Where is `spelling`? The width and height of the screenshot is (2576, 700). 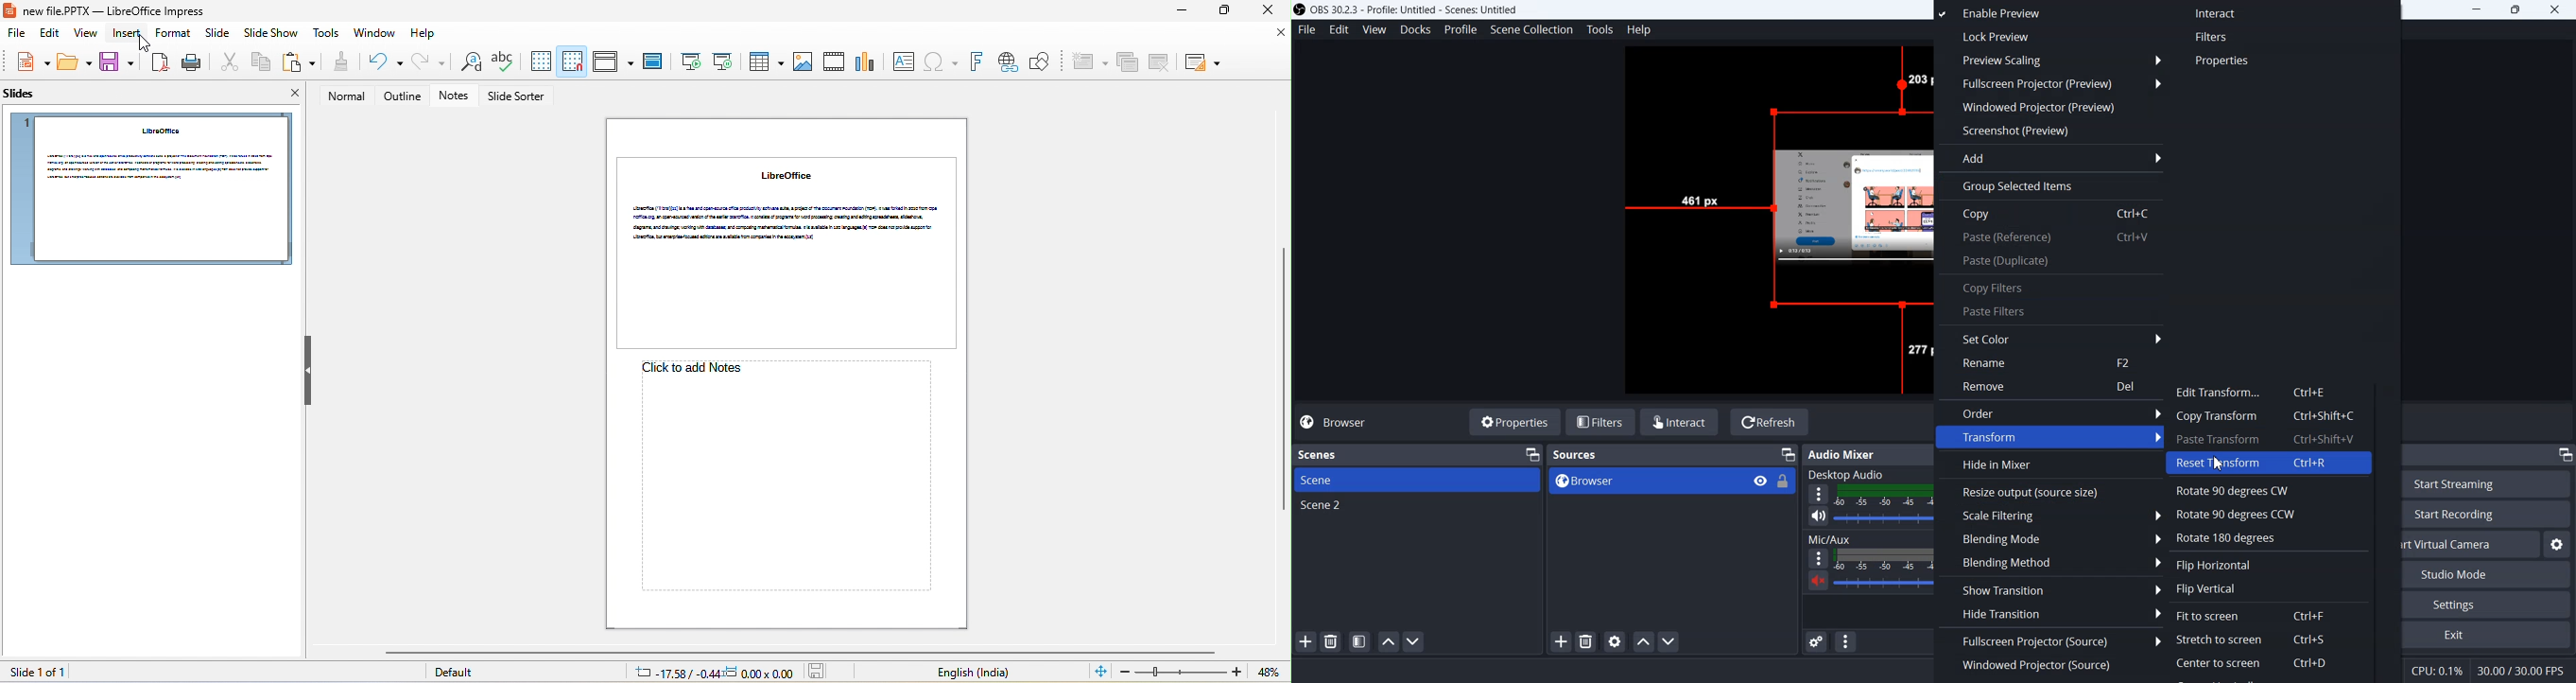 spelling is located at coordinates (503, 62).